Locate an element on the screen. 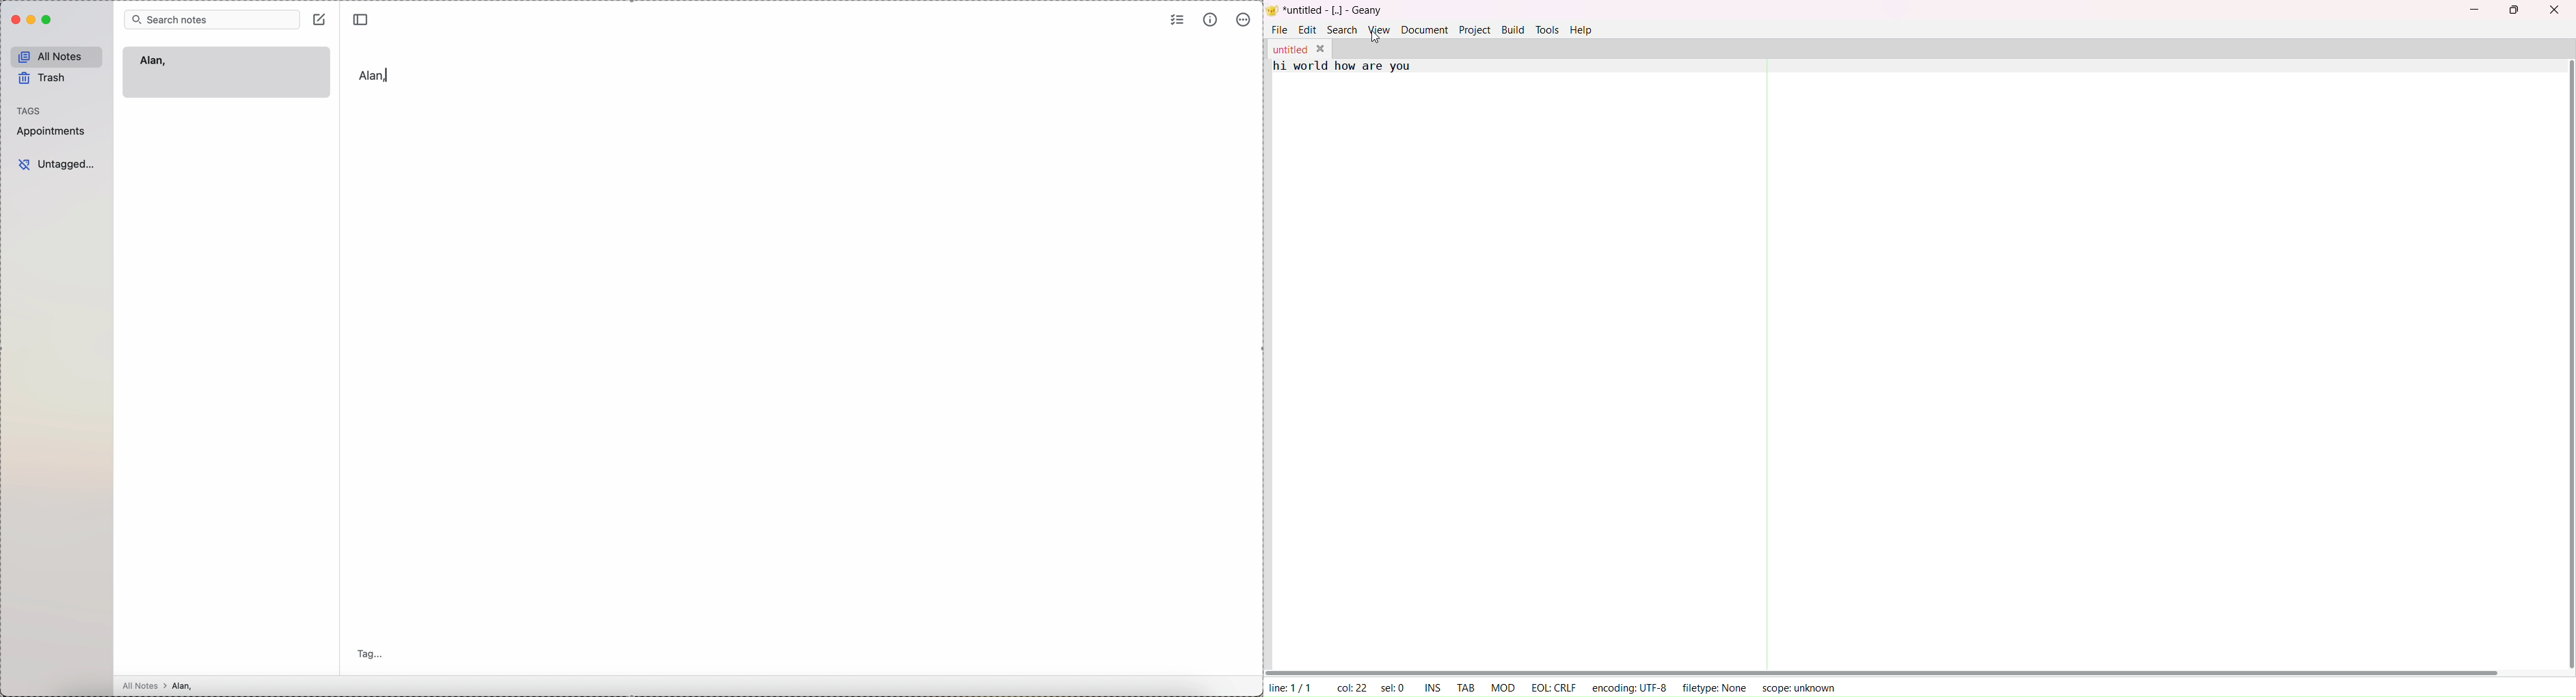 This screenshot has height=700, width=2576. appointments is located at coordinates (53, 131).